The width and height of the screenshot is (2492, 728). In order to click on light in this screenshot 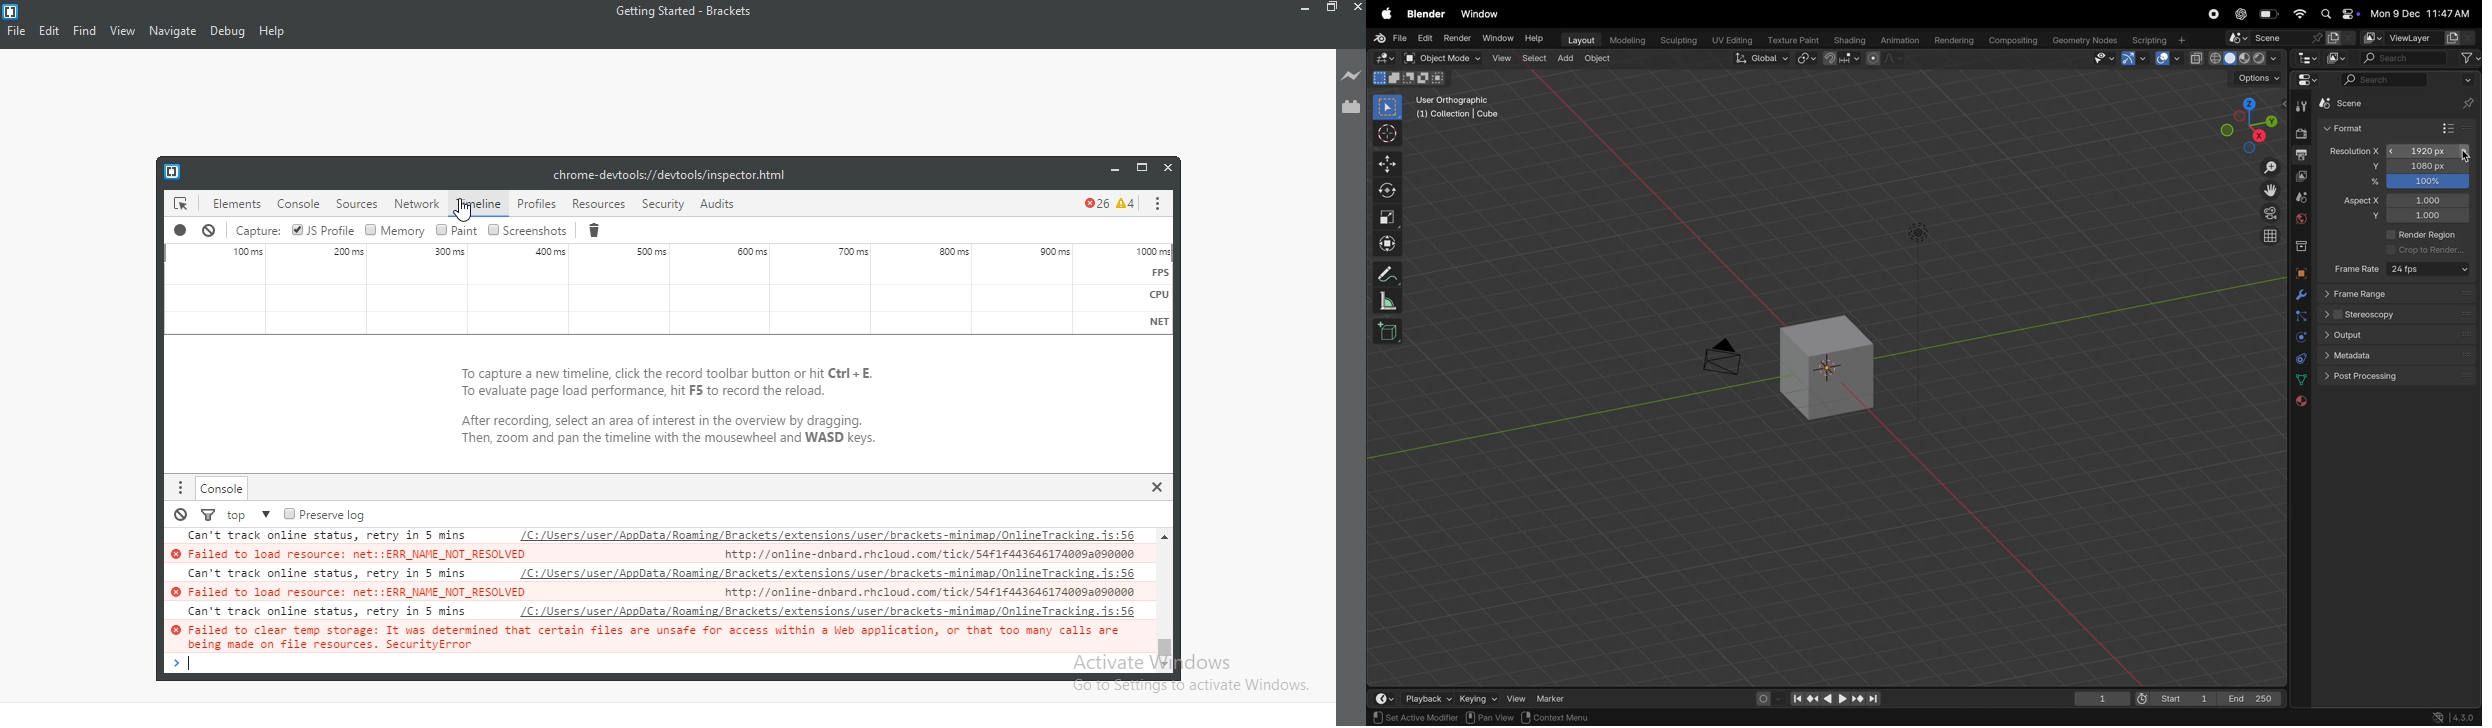, I will do `click(1920, 233)`.